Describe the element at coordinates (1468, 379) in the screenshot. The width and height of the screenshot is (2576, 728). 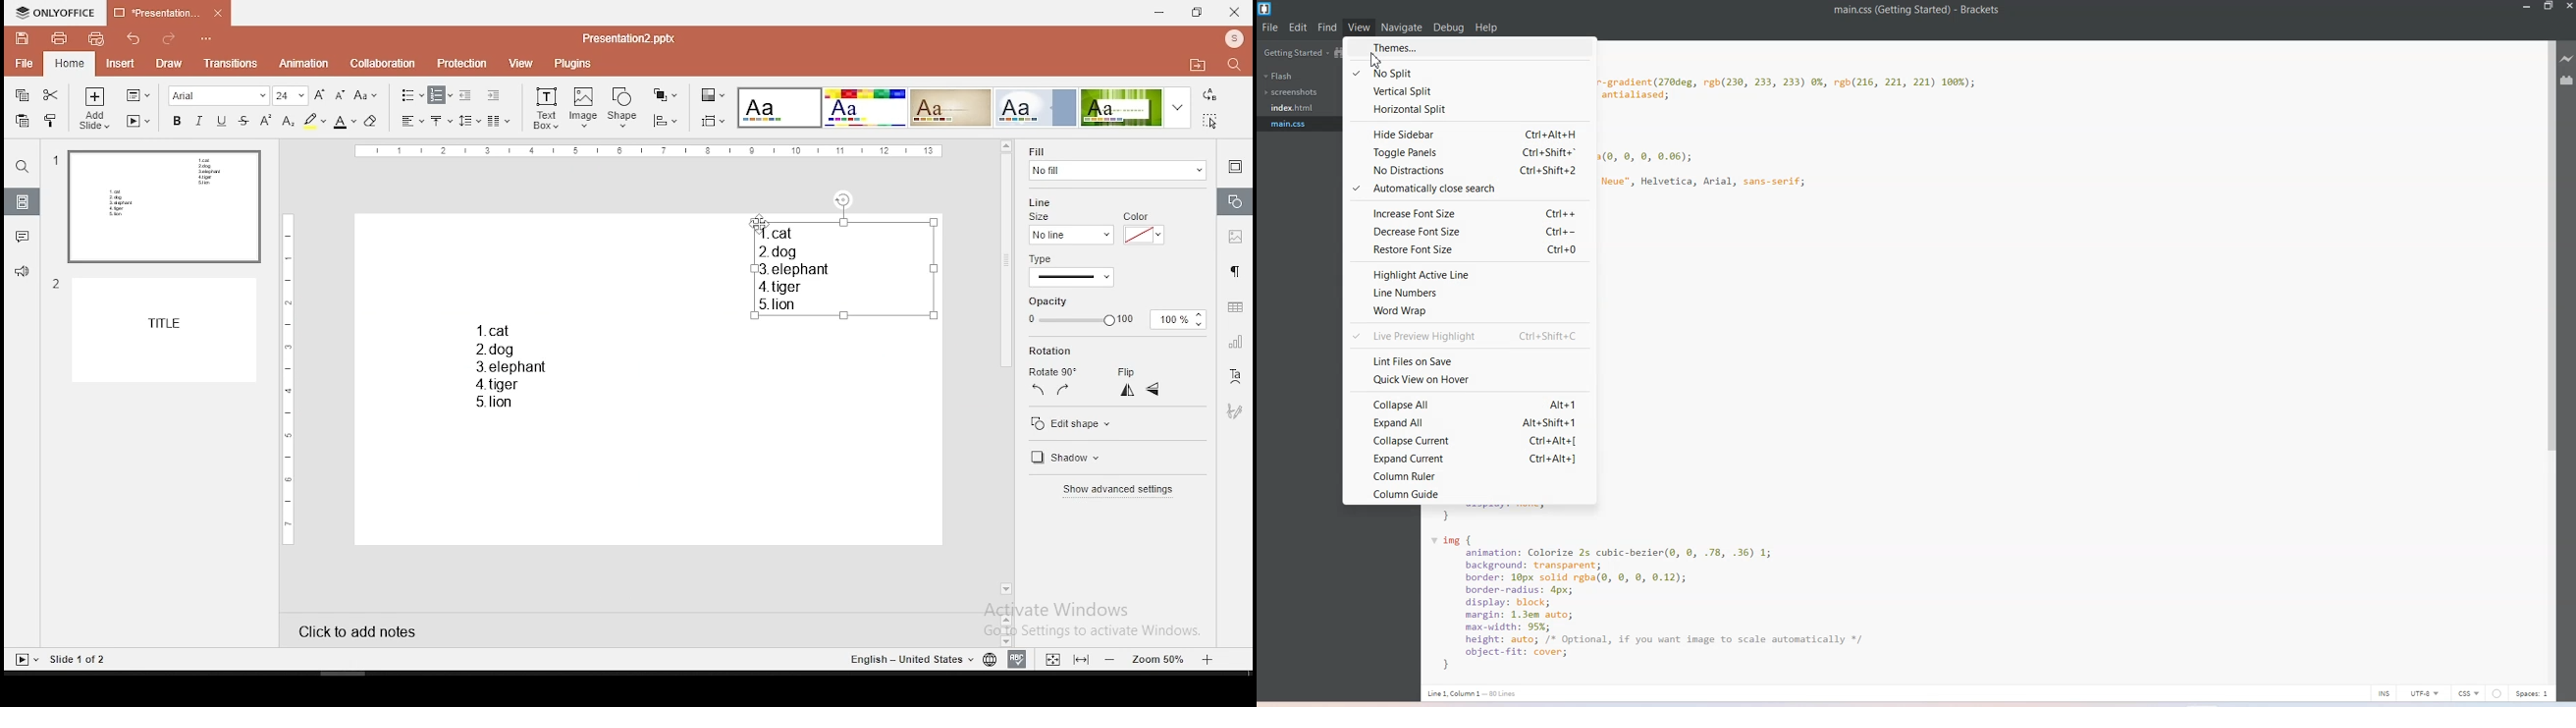
I see `Quick view on Hover` at that location.